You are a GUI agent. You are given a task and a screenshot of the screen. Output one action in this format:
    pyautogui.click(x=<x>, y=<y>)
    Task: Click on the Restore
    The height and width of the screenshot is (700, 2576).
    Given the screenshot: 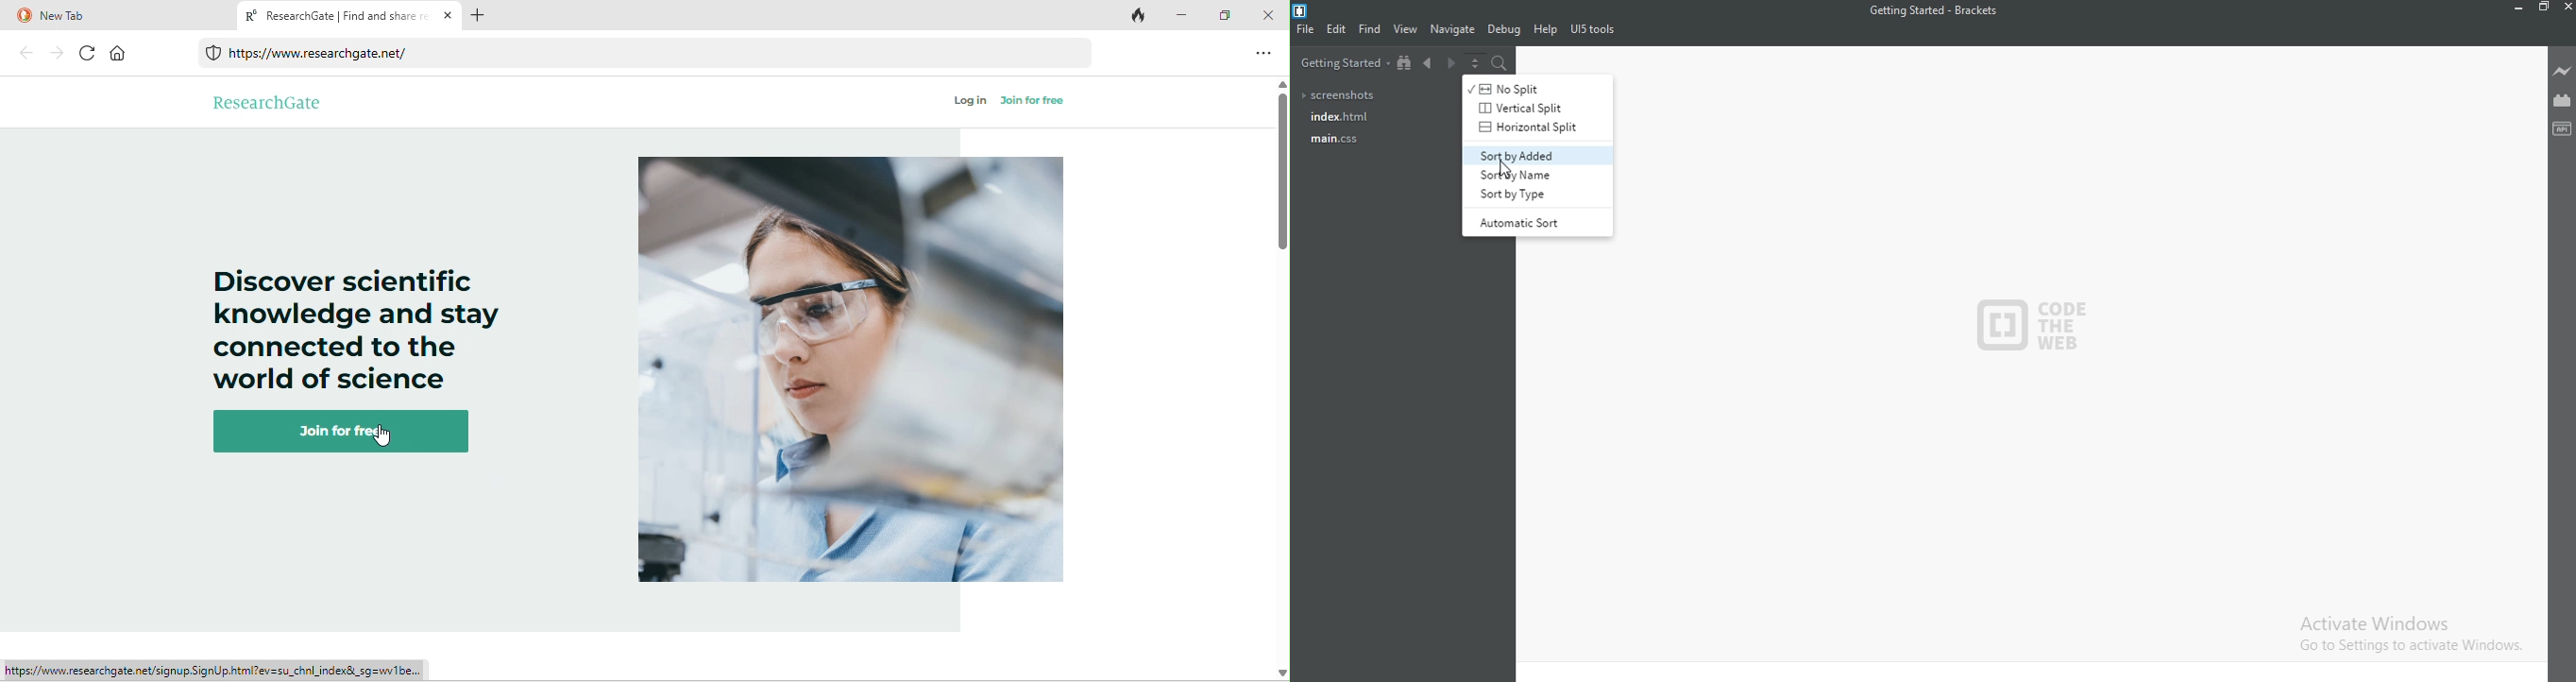 What is the action you would take?
    pyautogui.click(x=2545, y=7)
    